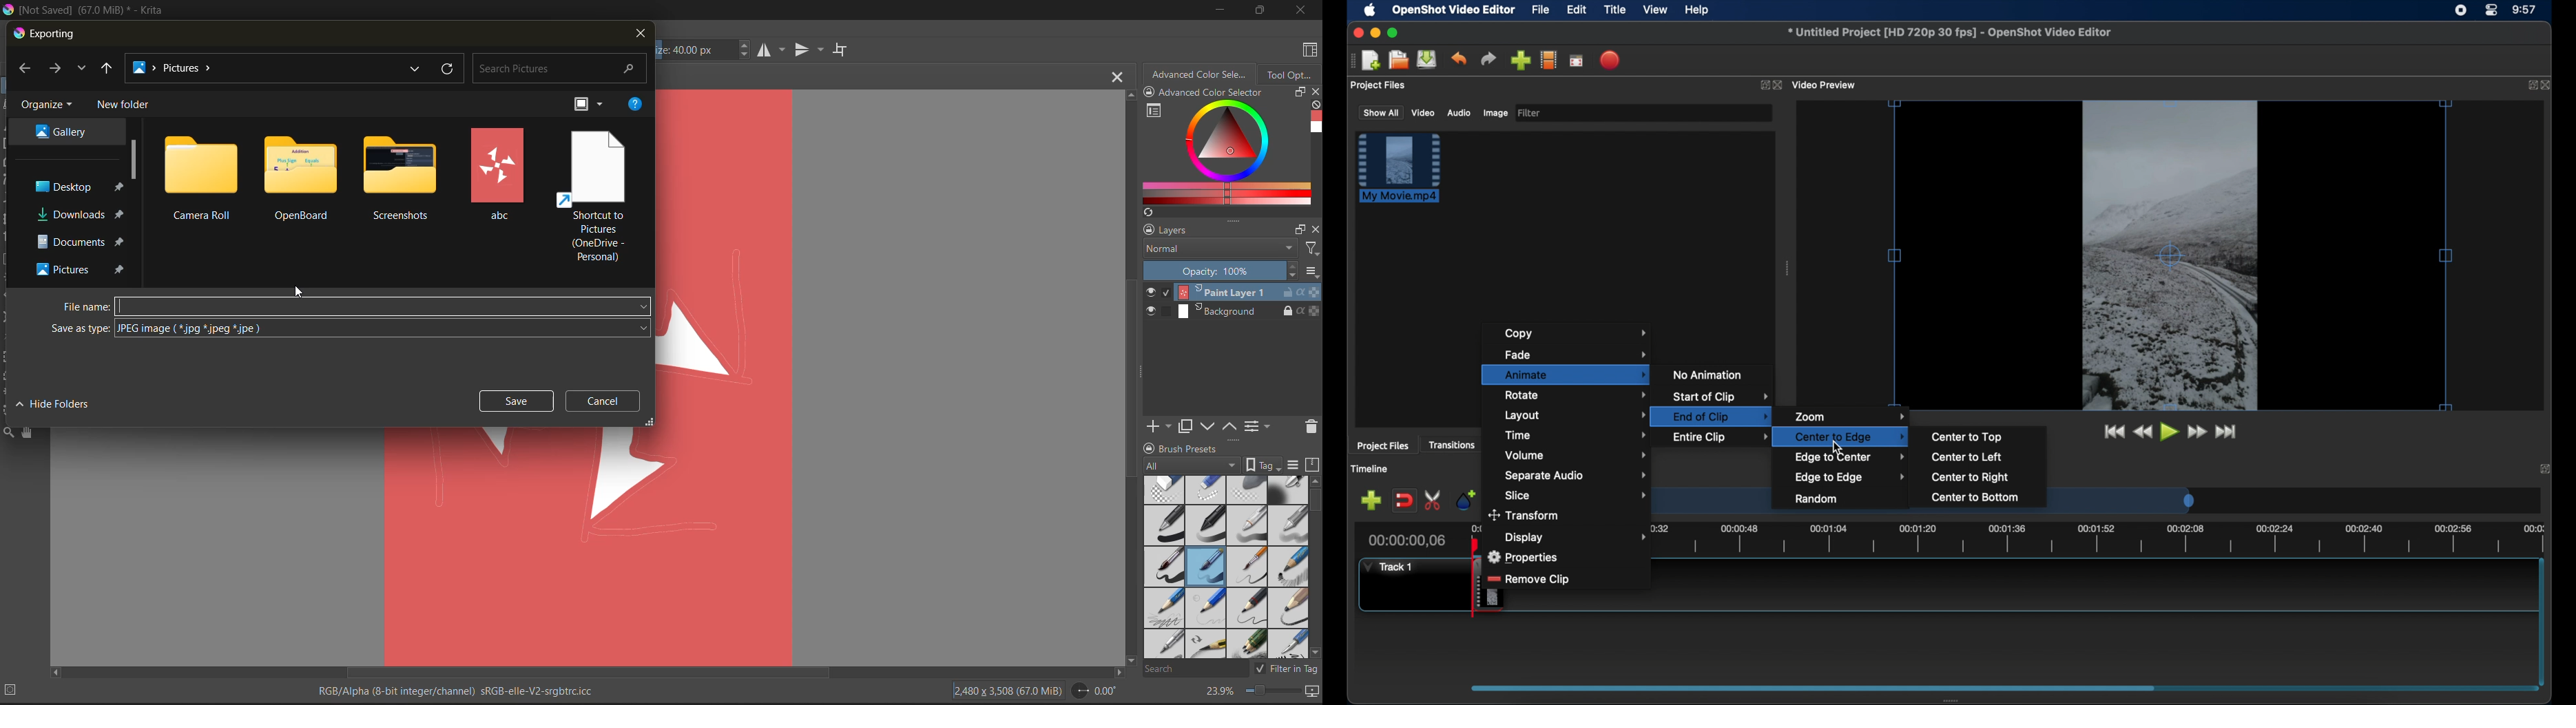 Image resolution: width=2576 pixels, height=728 pixels. Describe the element at coordinates (126, 105) in the screenshot. I see `new folder` at that location.